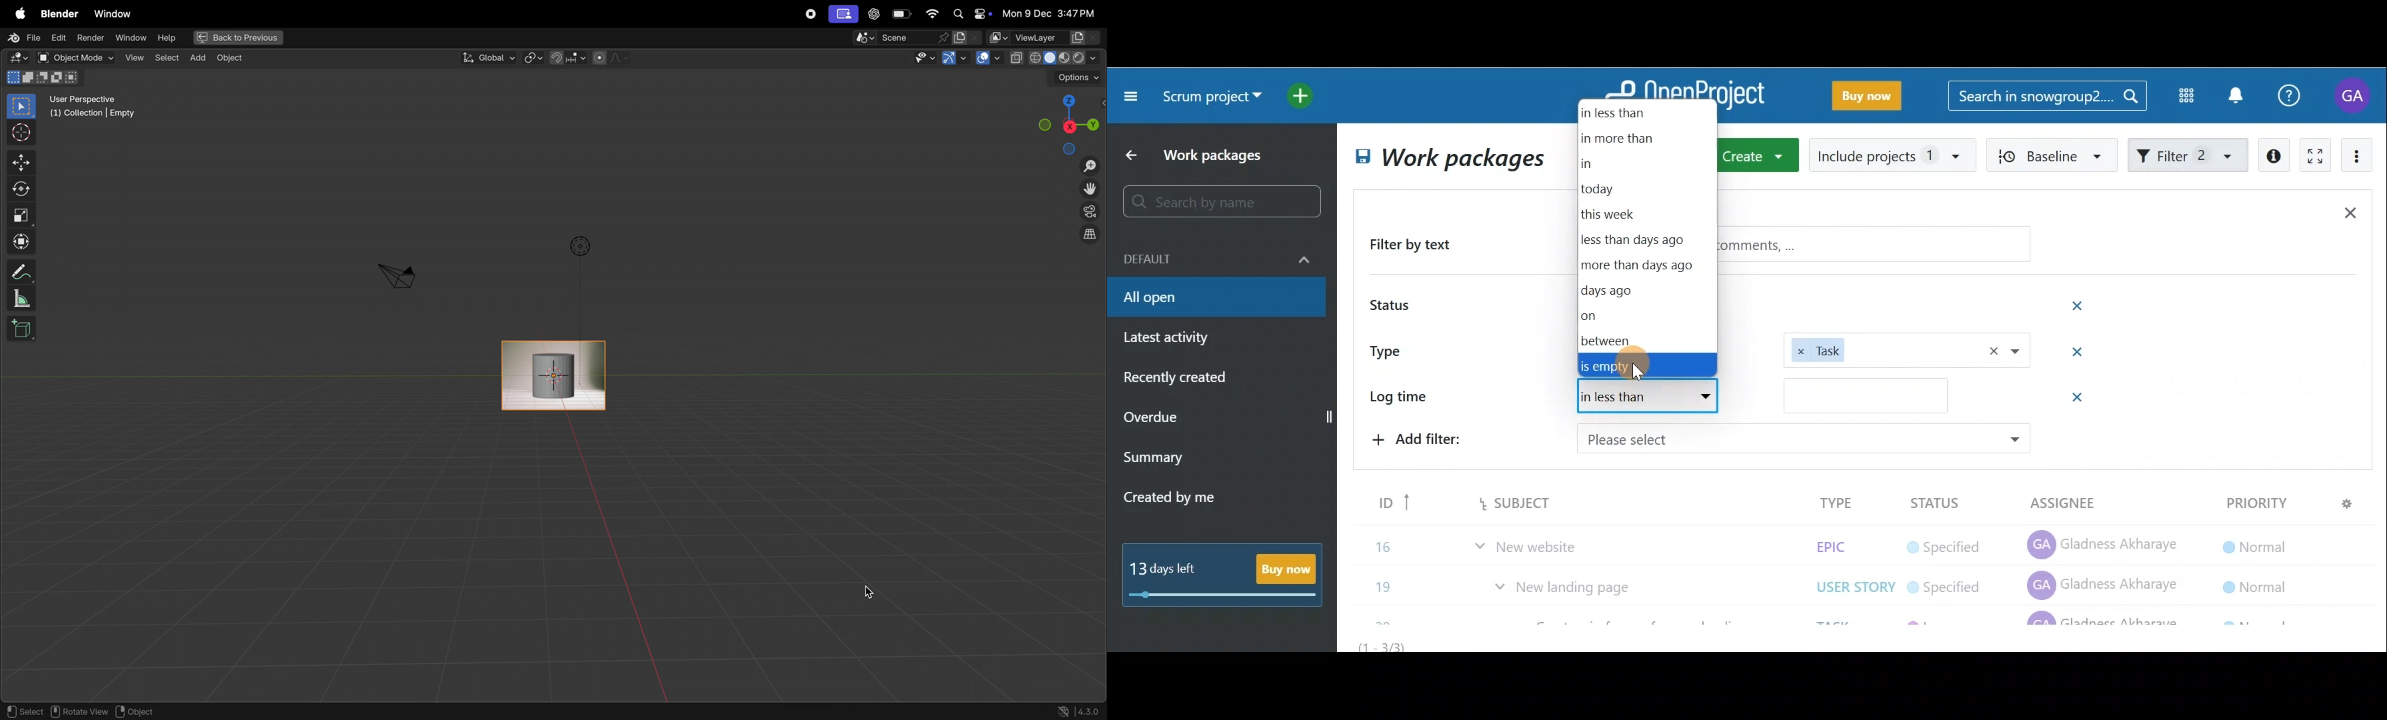 Image resolution: width=2408 pixels, height=728 pixels. Describe the element at coordinates (1405, 398) in the screenshot. I see `Log time` at that location.